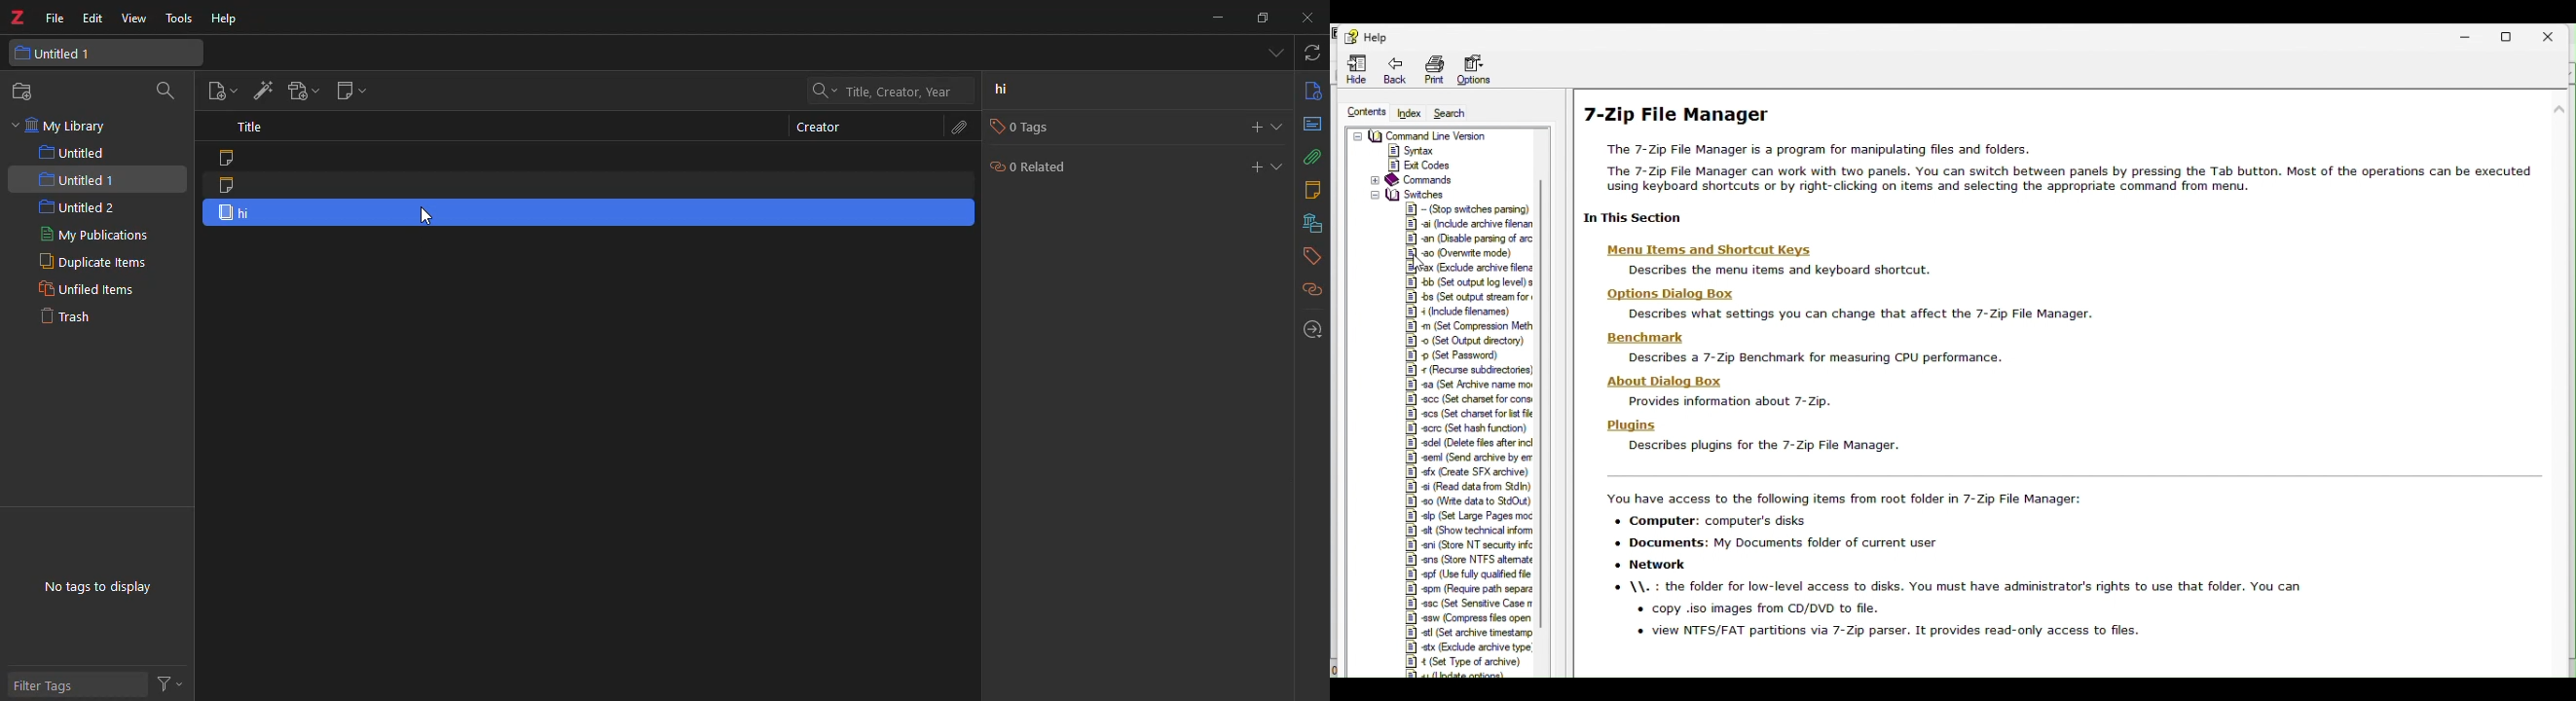 This screenshot has height=728, width=2576. I want to click on |&] ecc (Set chamet for cons:, so click(1469, 399).